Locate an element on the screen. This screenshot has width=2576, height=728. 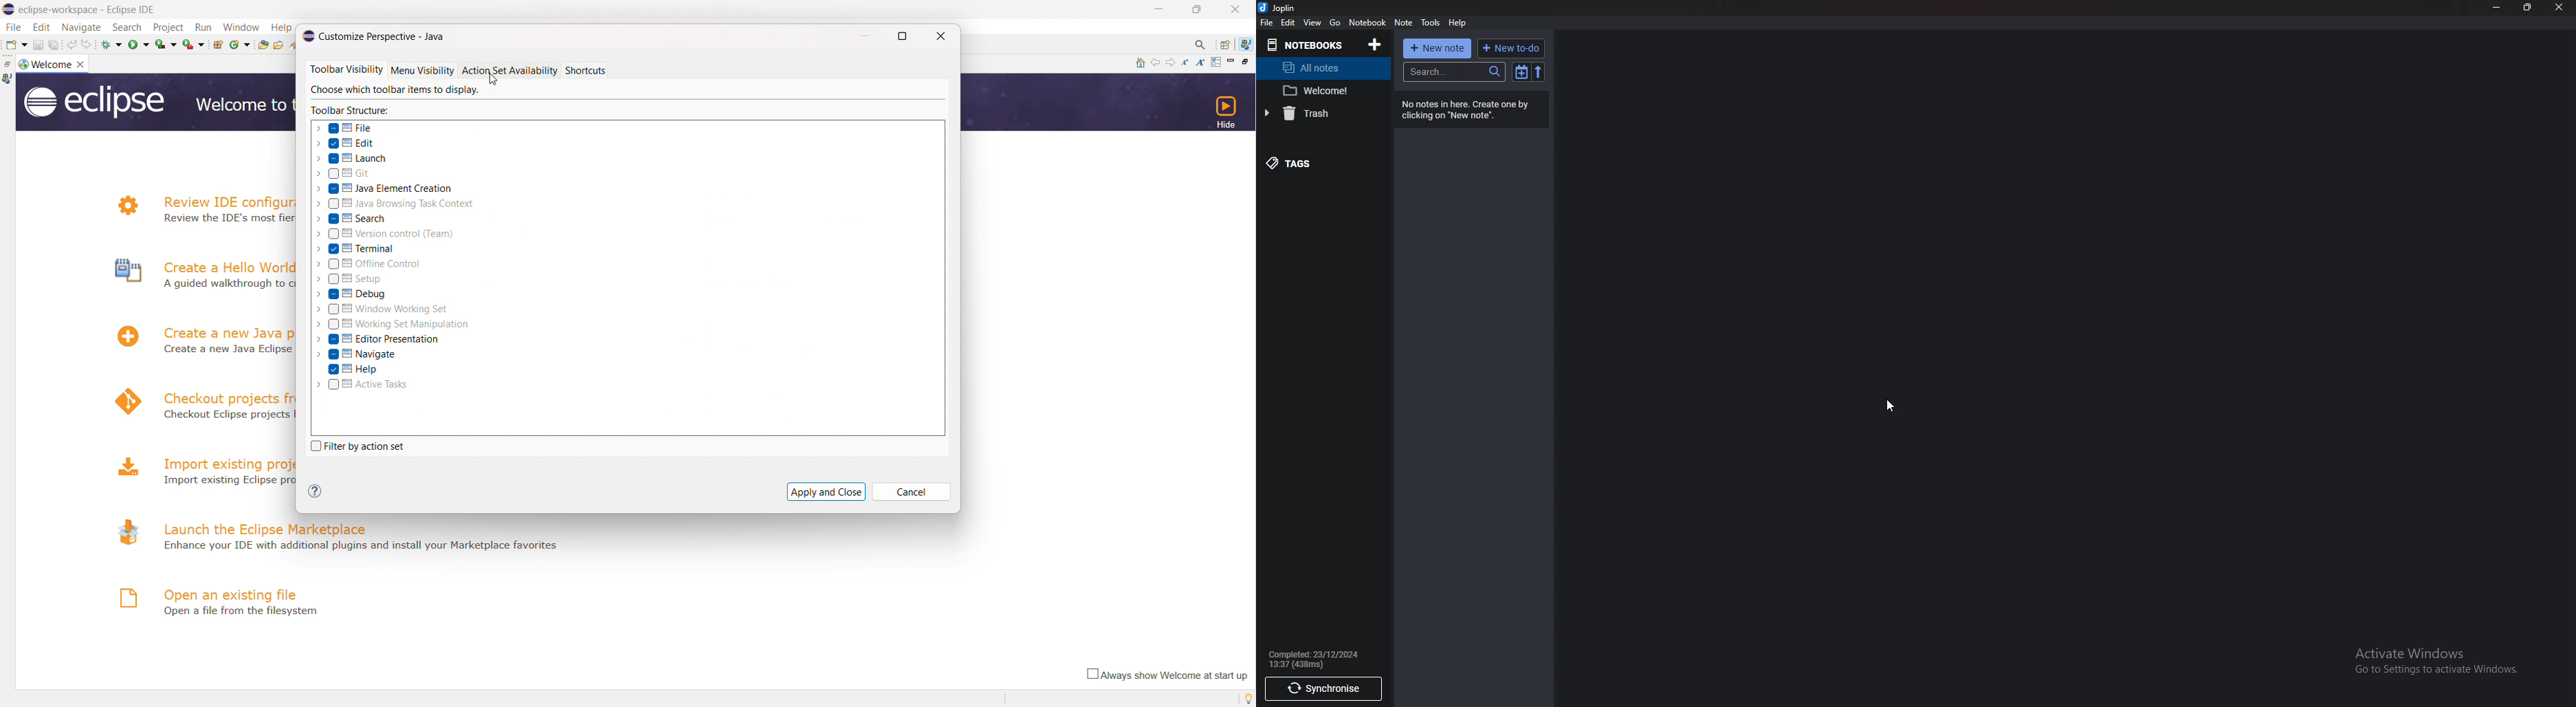
version control (team) is located at coordinates (384, 233).